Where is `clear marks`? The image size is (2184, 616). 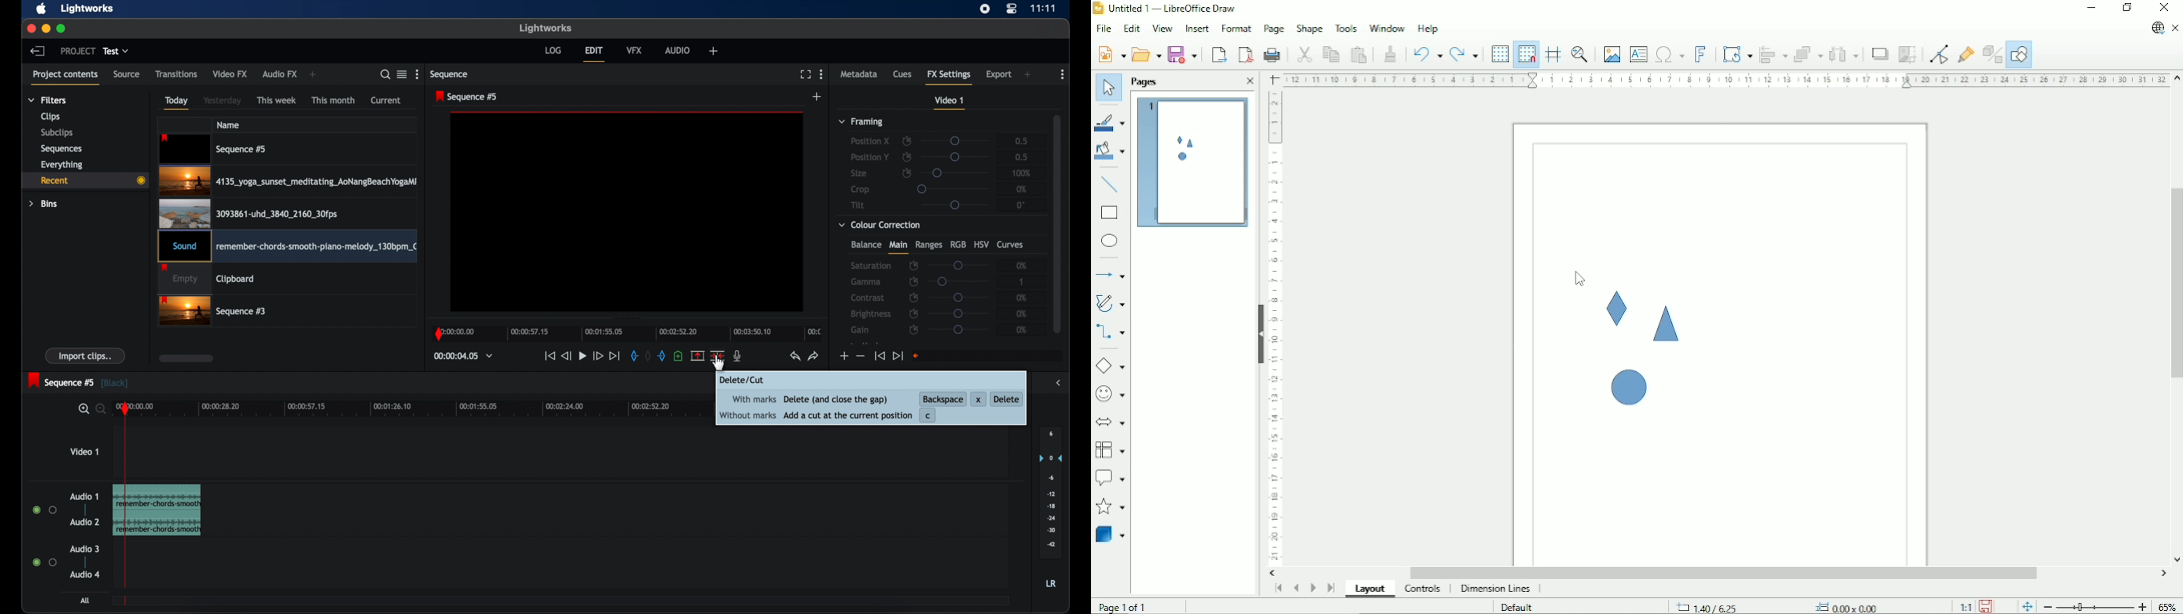
clear marks is located at coordinates (648, 356).